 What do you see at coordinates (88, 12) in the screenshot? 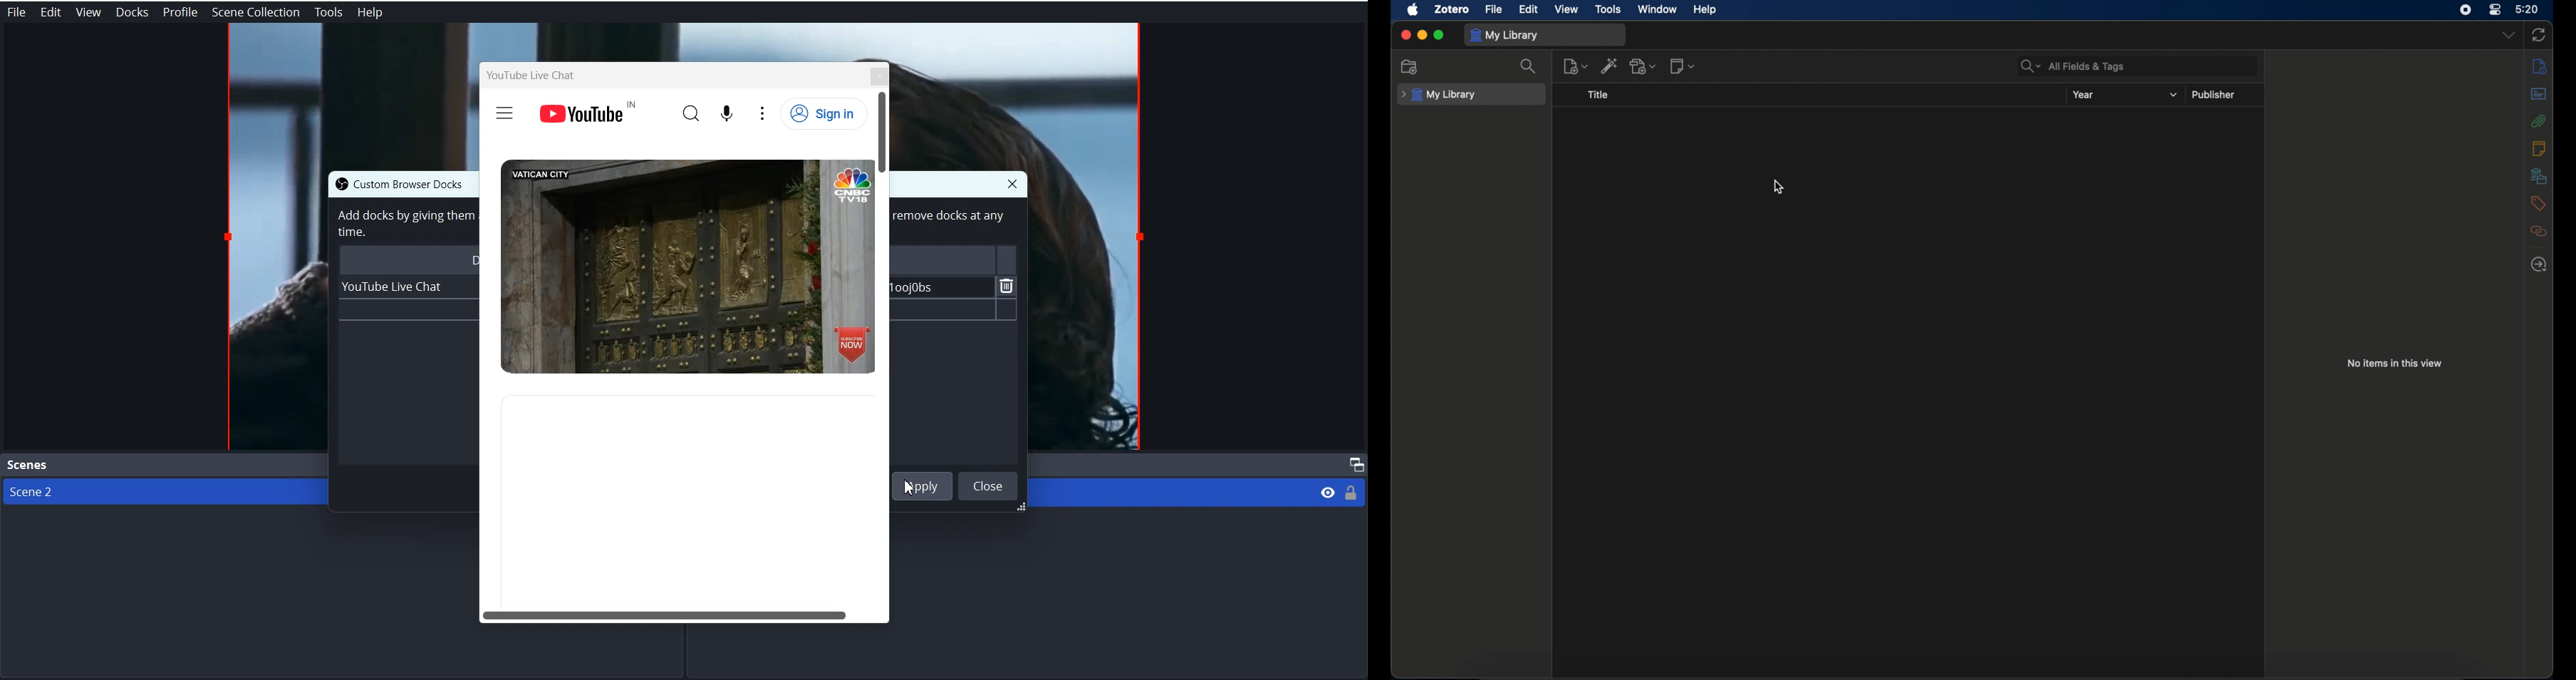
I see `View` at bounding box center [88, 12].